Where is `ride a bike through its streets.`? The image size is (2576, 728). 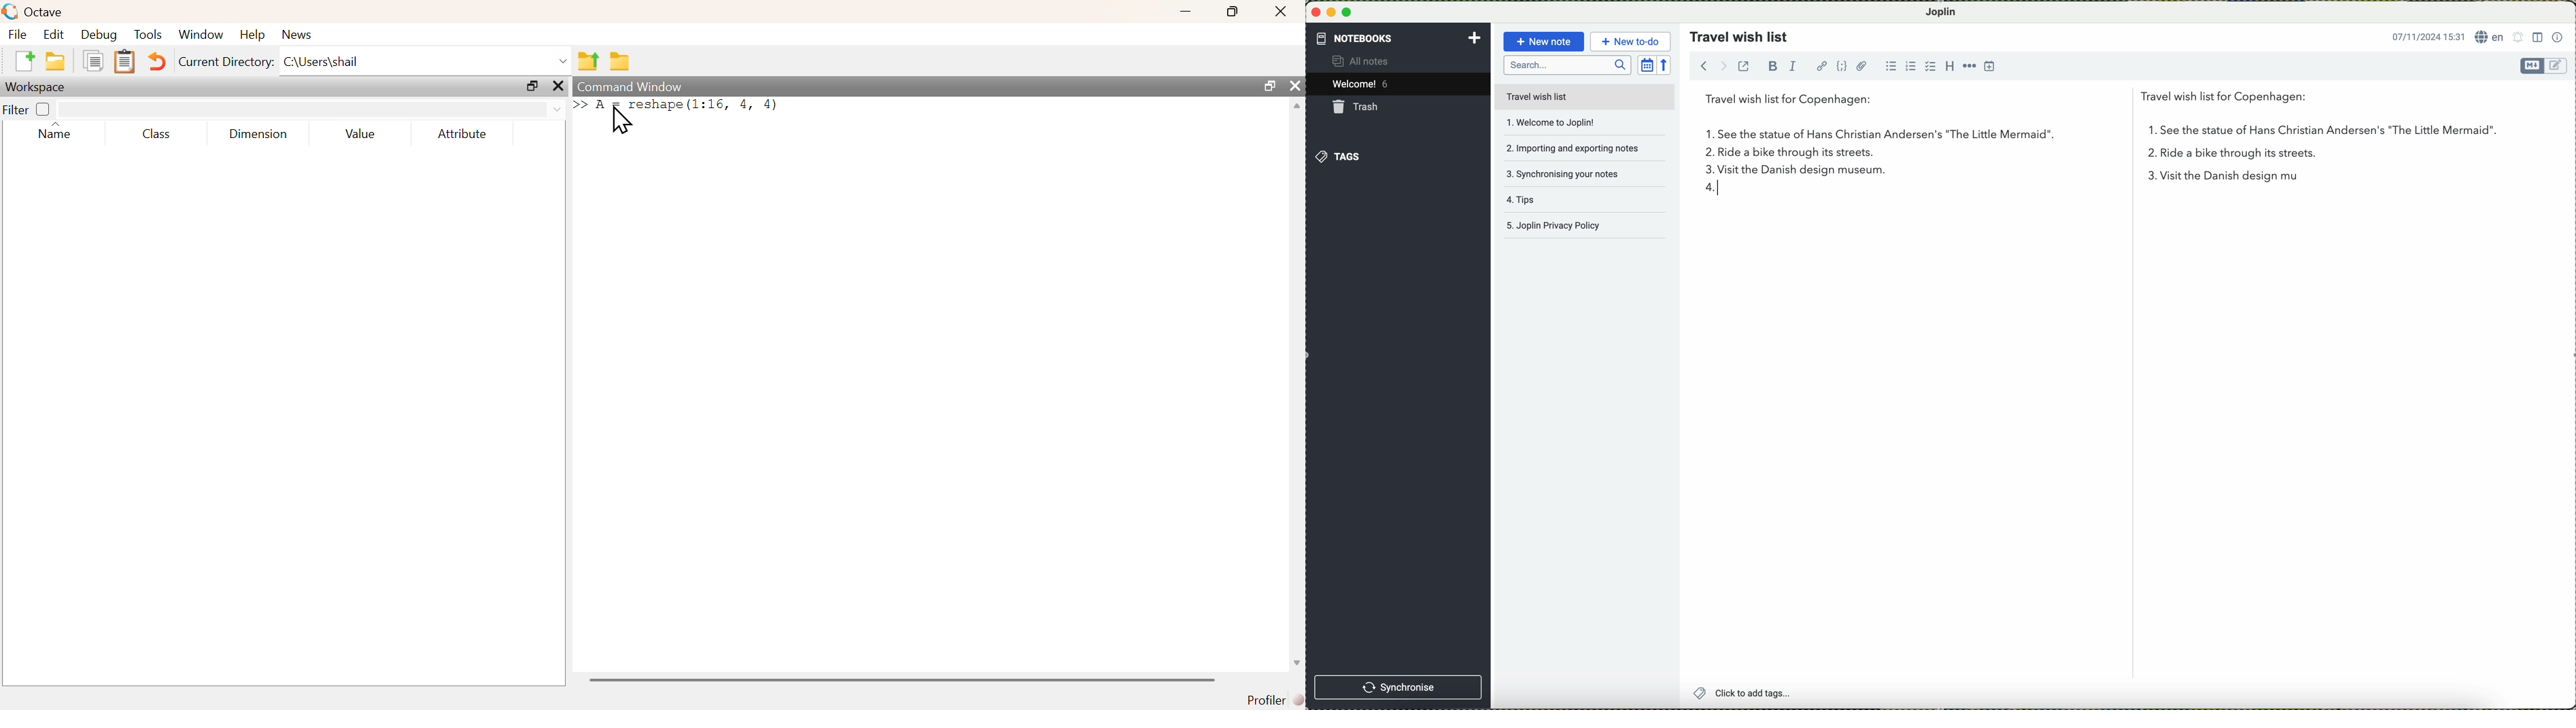
ride a bike through its streets. is located at coordinates (1789, 154).